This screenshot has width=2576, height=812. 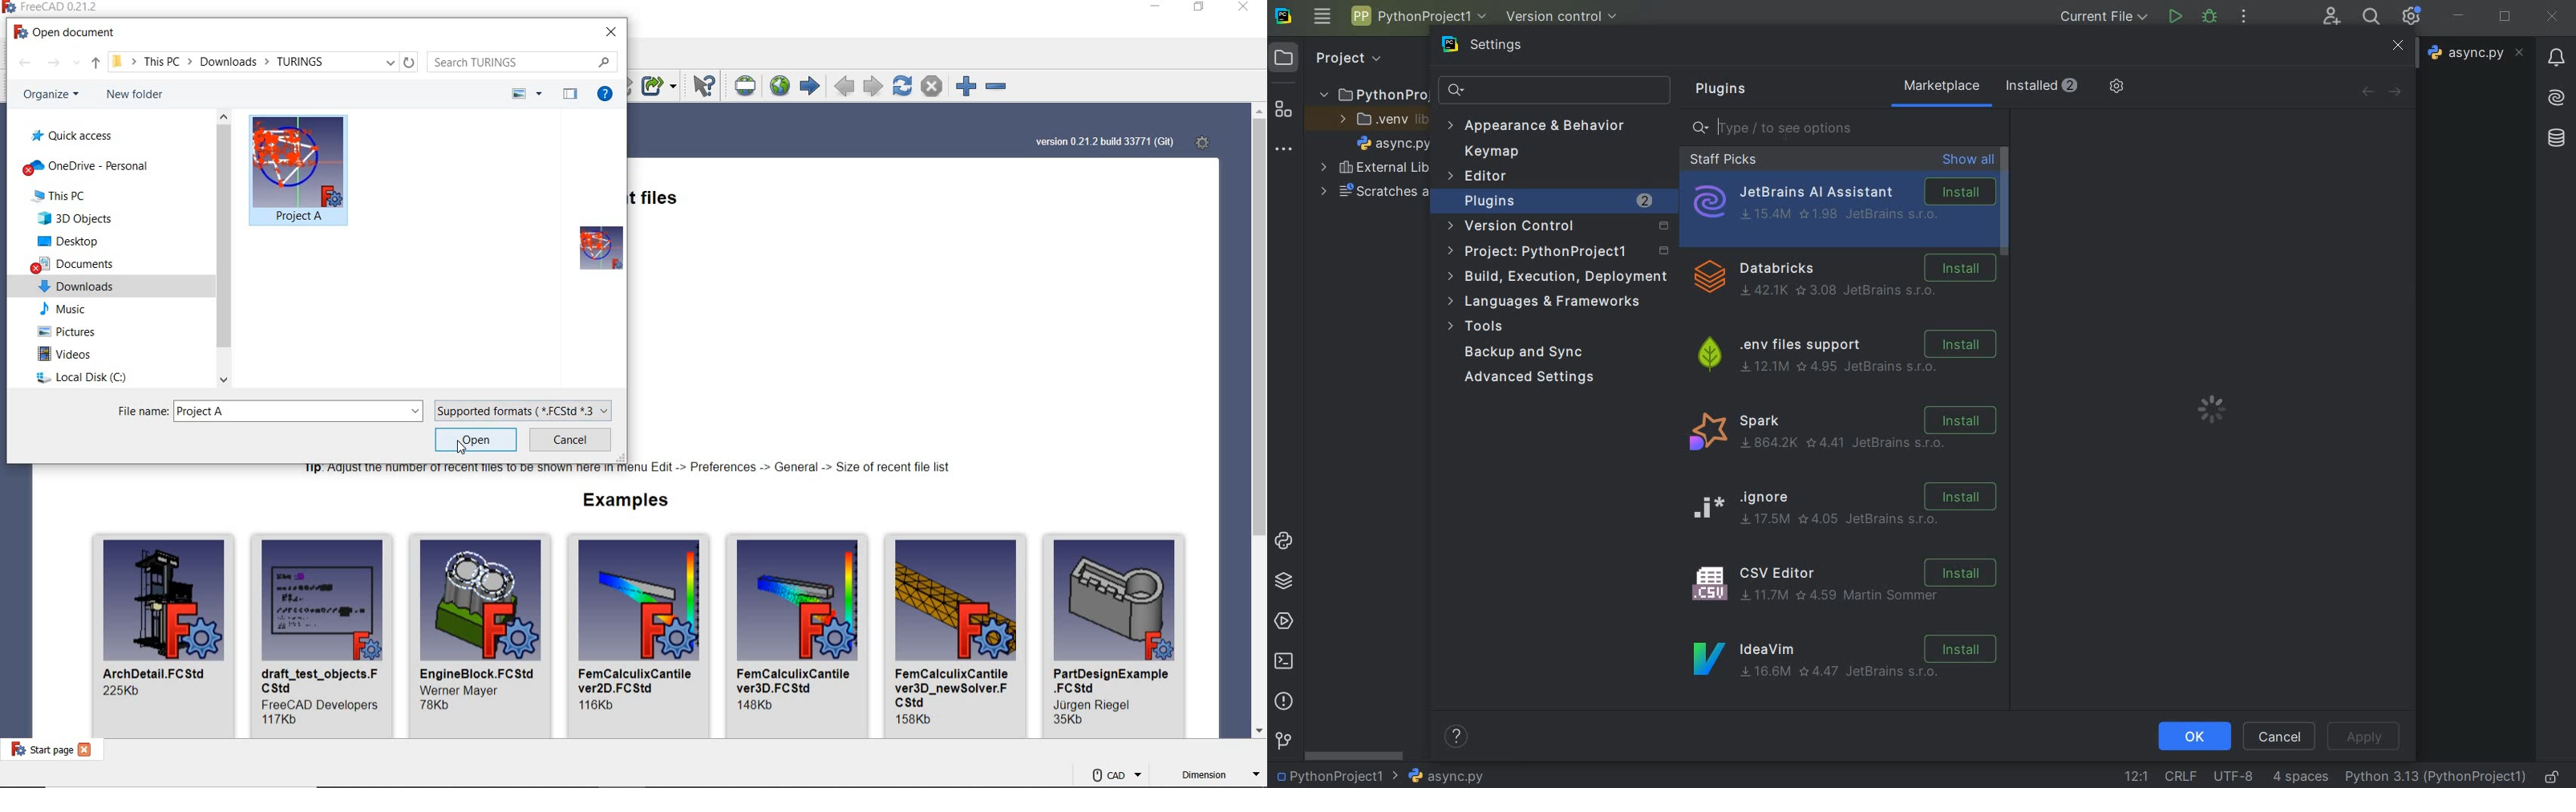 What do you see at coordinates (1532, 377) in the screenshot?
I see `advanced settings` at bounding box center [1532, 377].